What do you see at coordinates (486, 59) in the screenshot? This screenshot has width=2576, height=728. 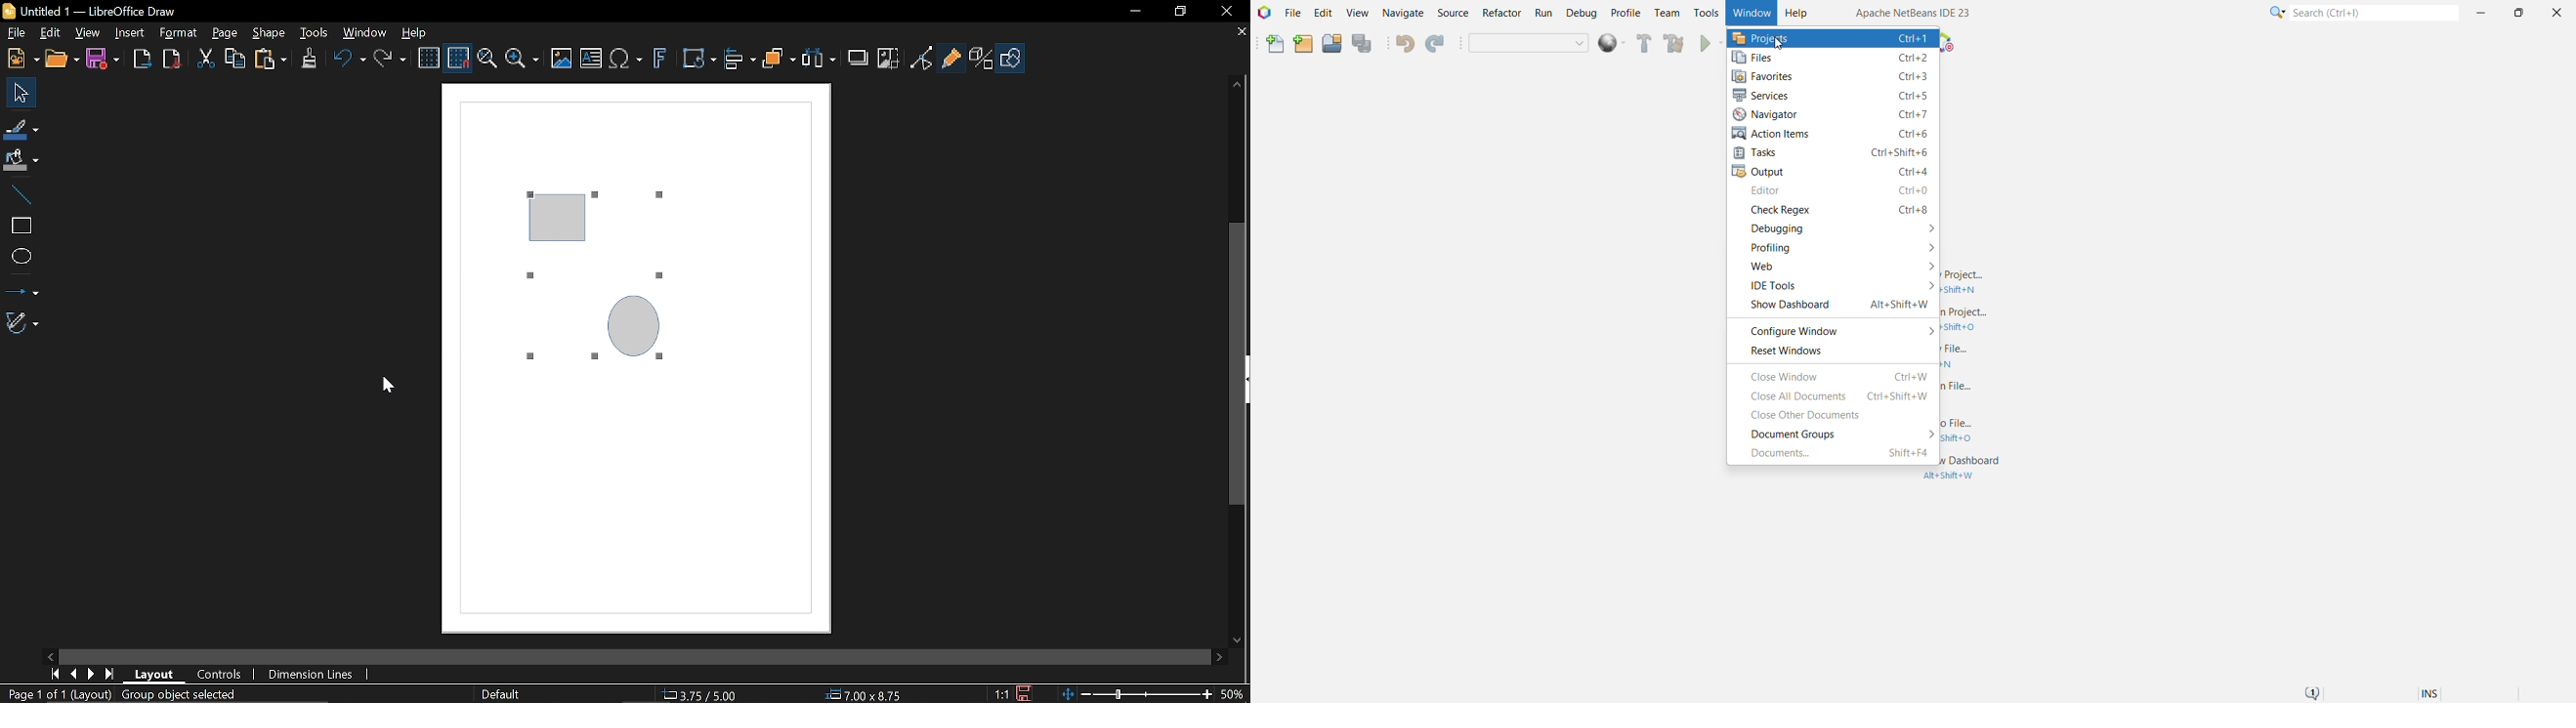 I see `Zoom and pan` at bounding box center [486, 59].